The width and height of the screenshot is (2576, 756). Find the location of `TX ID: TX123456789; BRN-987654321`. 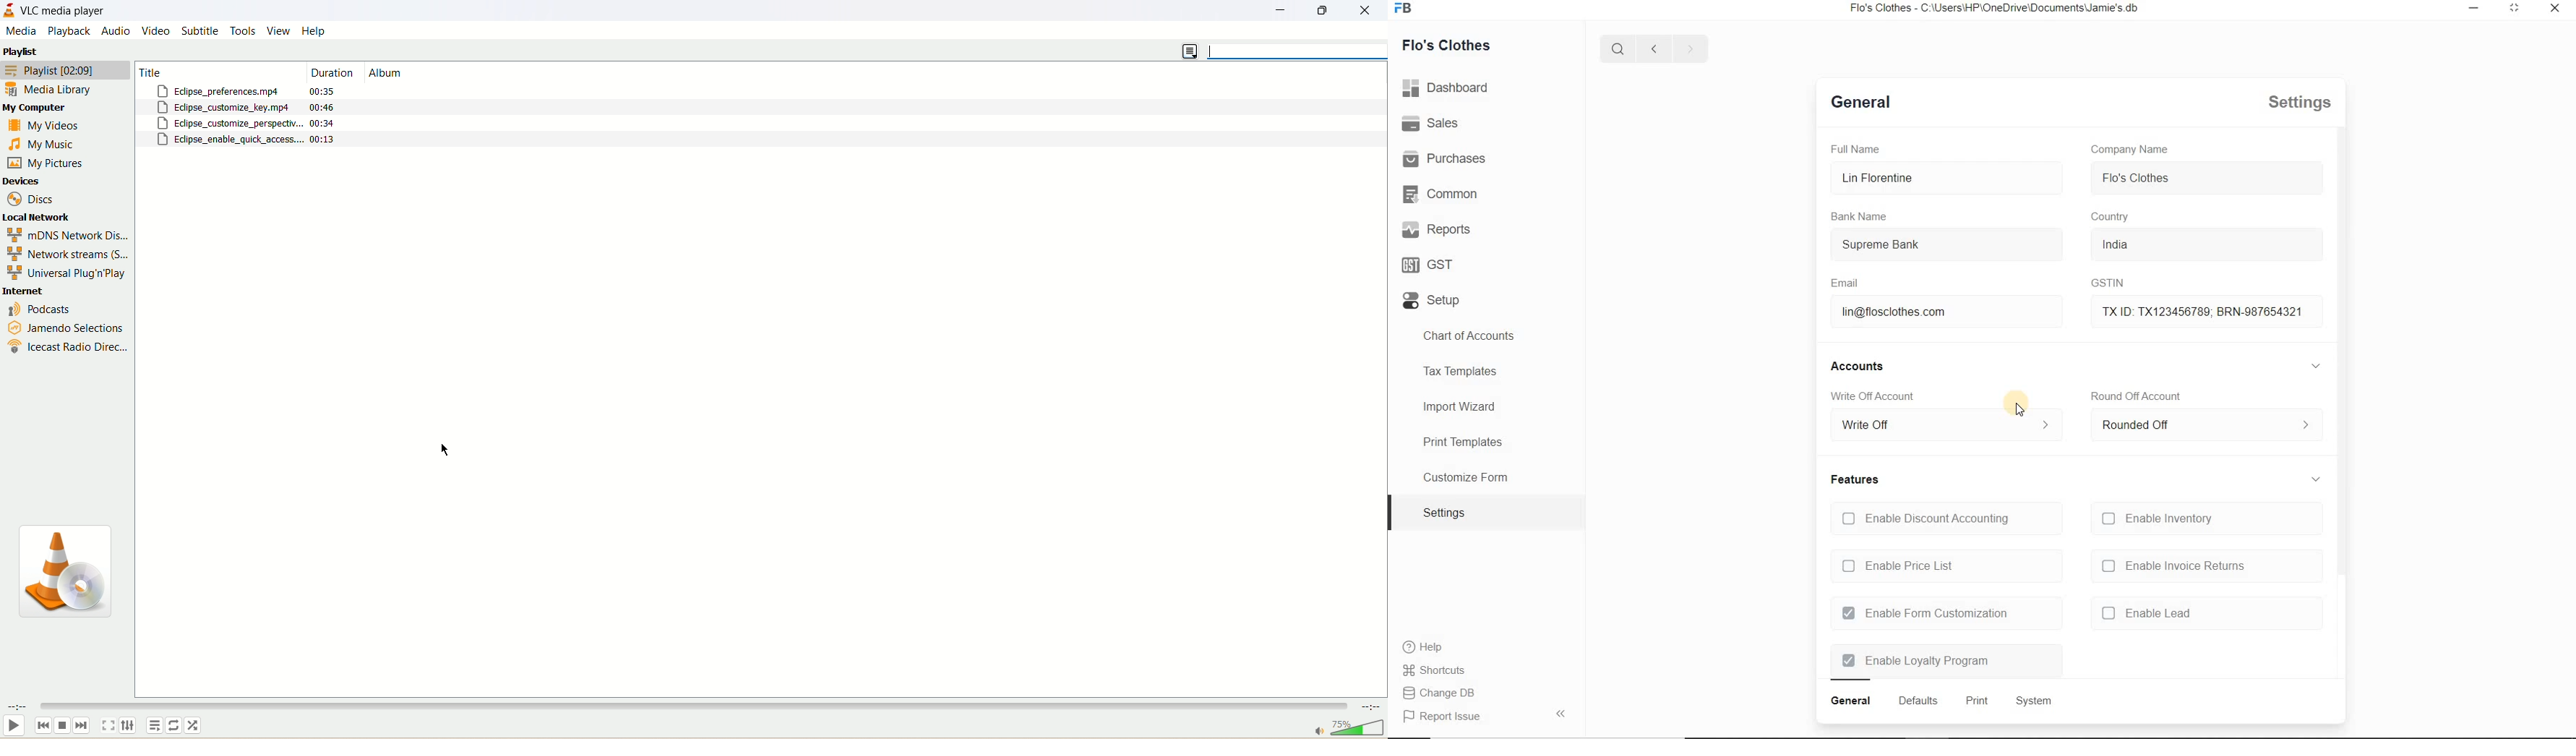

TX ID: TX123456789; BRN-987654321 is located at coordinates (2206, 310).